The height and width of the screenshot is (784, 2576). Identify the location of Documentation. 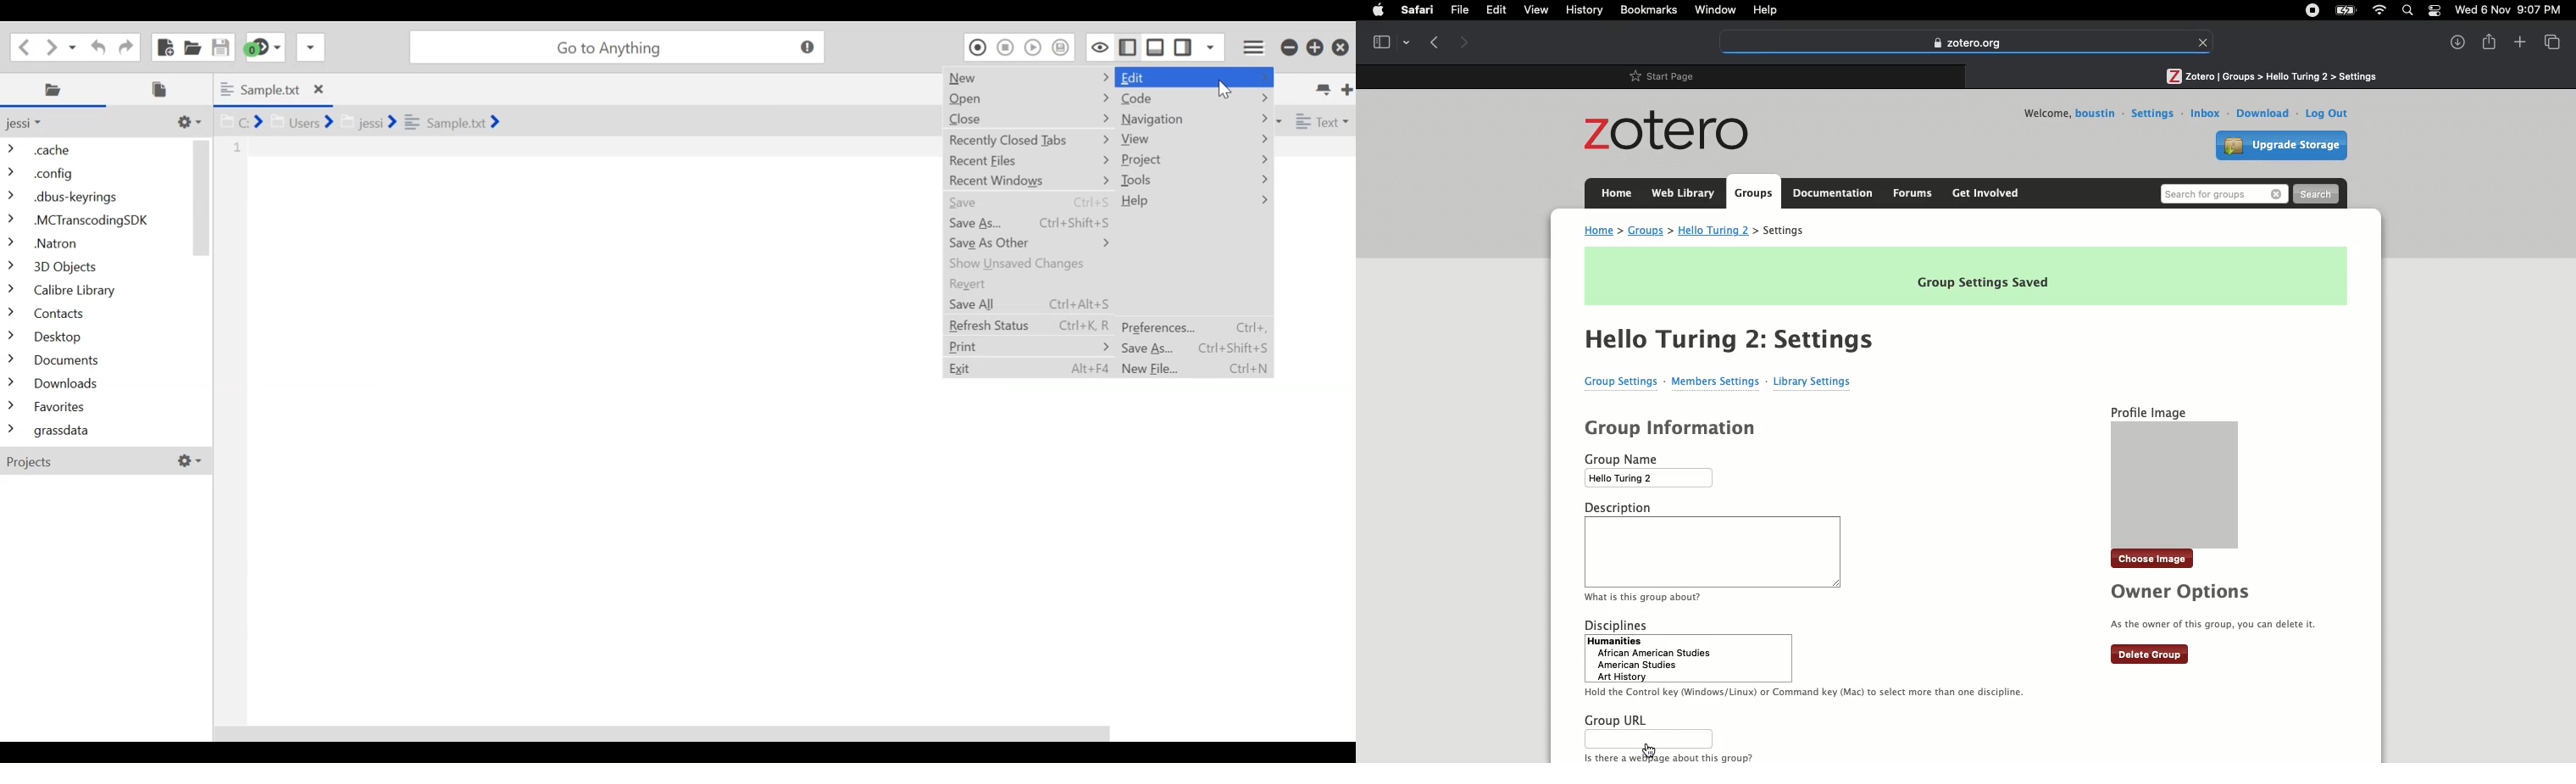
(1833, 193).